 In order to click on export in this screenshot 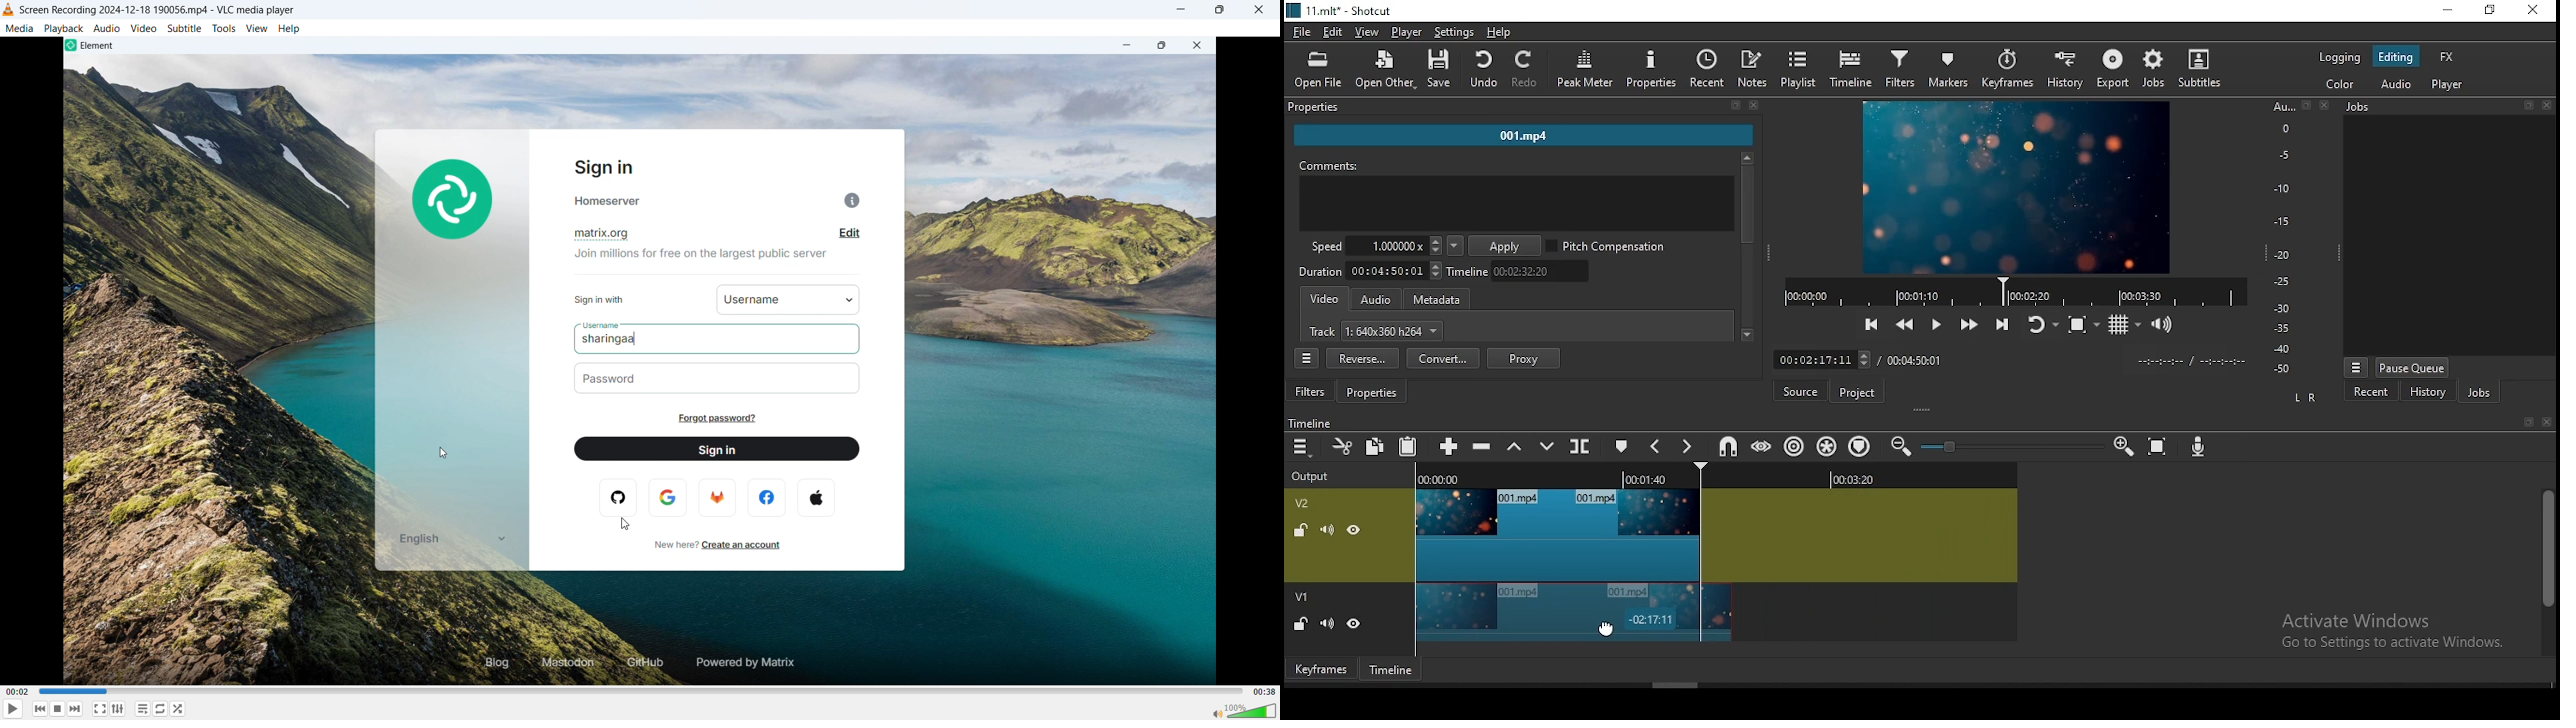, I will do `click(2113, 69)`.